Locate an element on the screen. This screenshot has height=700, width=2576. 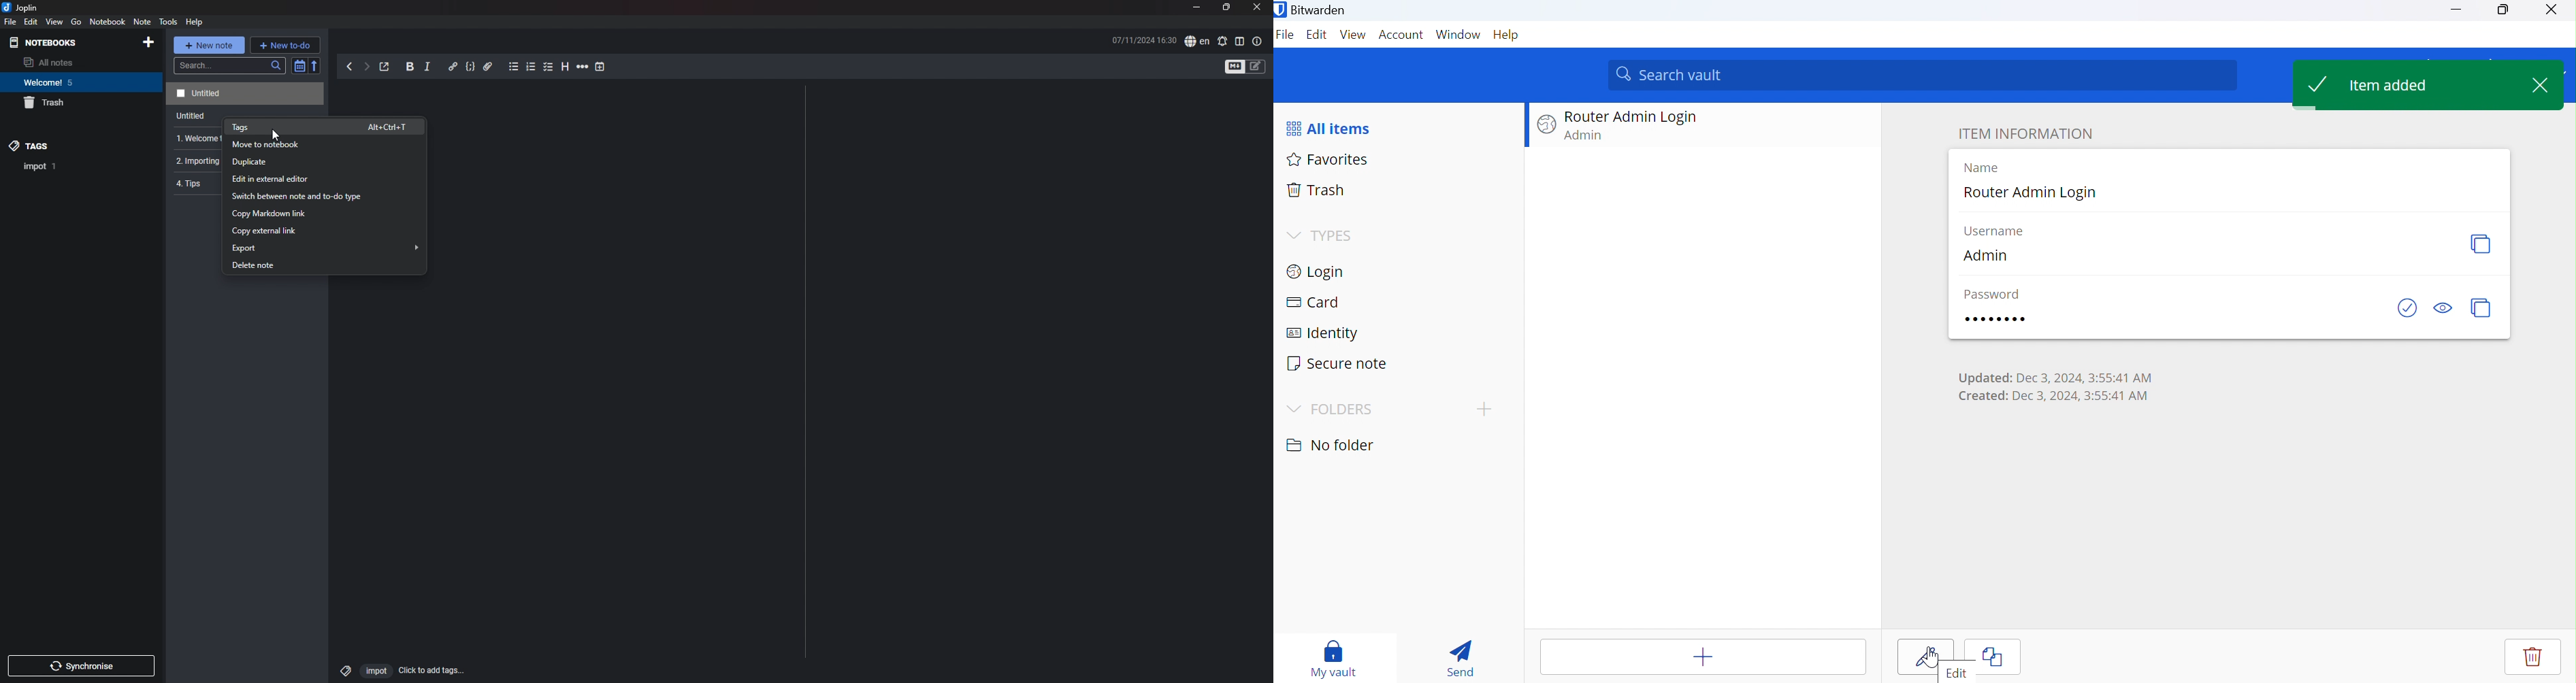
view is located at coordinates (55, 22).